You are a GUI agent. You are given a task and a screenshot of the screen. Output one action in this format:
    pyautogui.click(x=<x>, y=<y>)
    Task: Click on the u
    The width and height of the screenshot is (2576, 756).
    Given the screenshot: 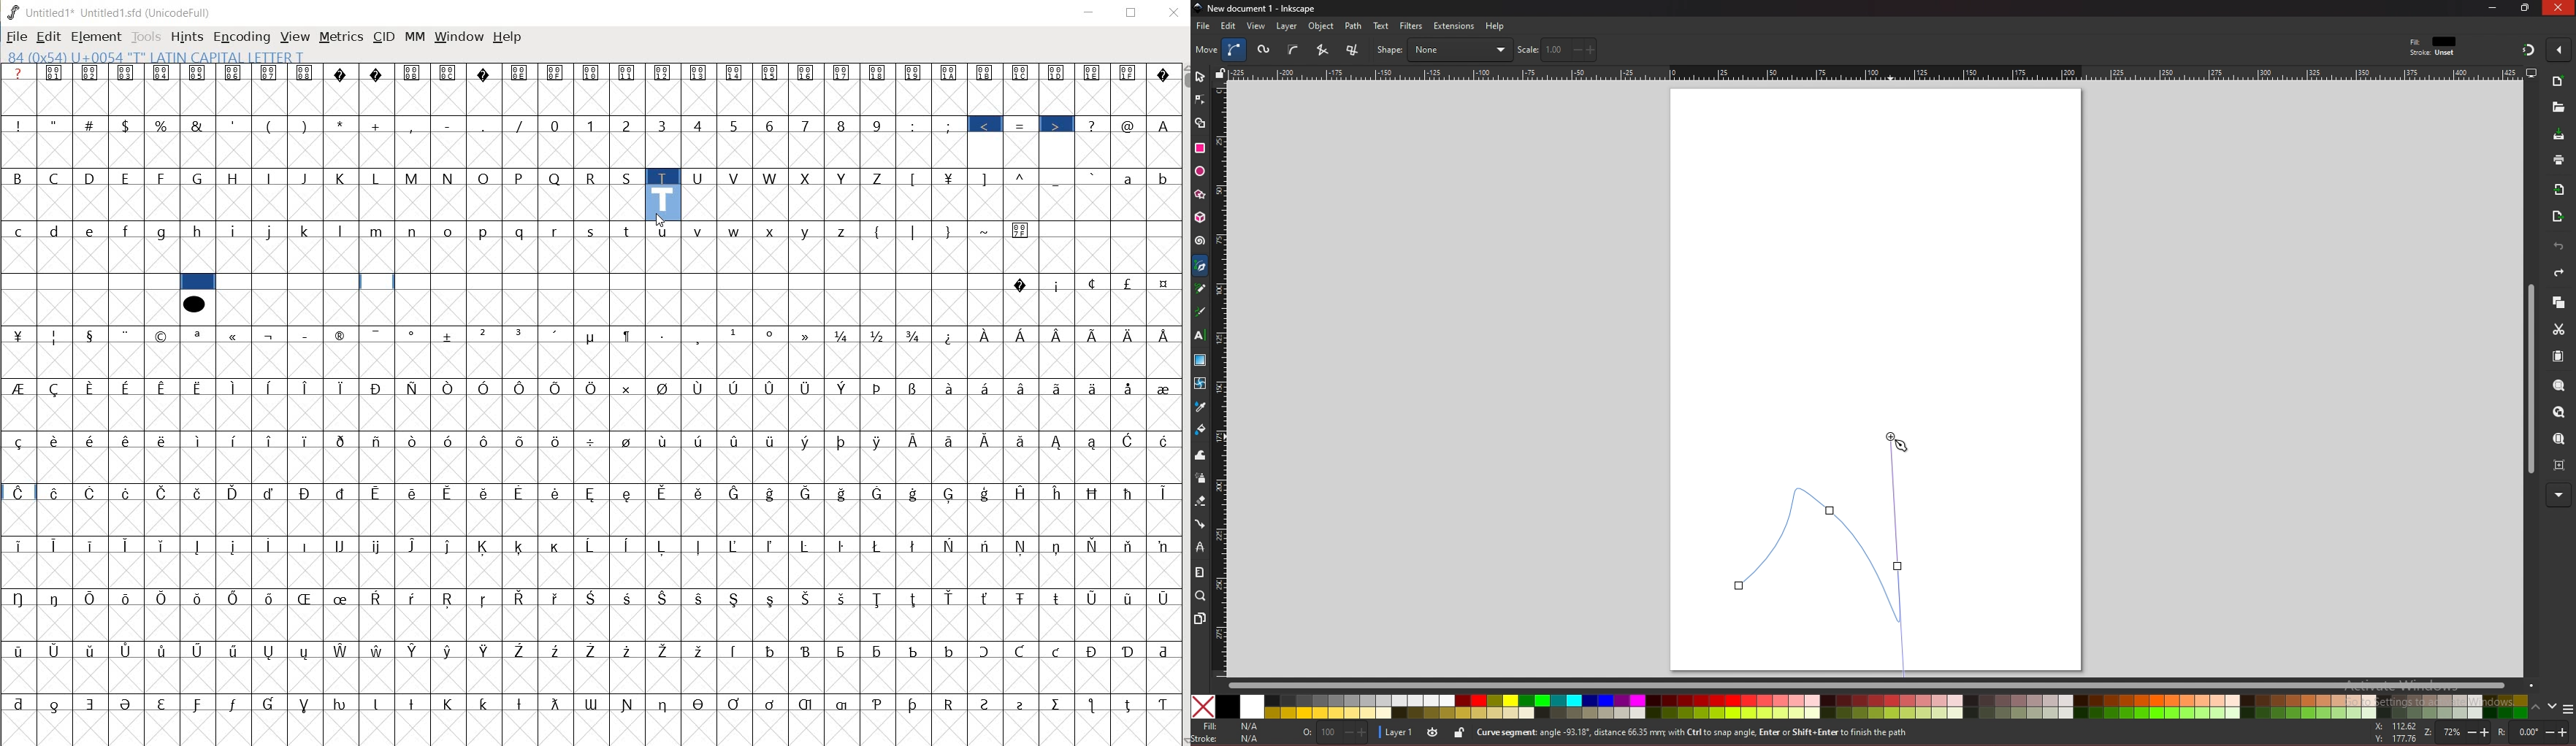 What is the action you would take?
    pyautogui.click(x=663, y=230)
    